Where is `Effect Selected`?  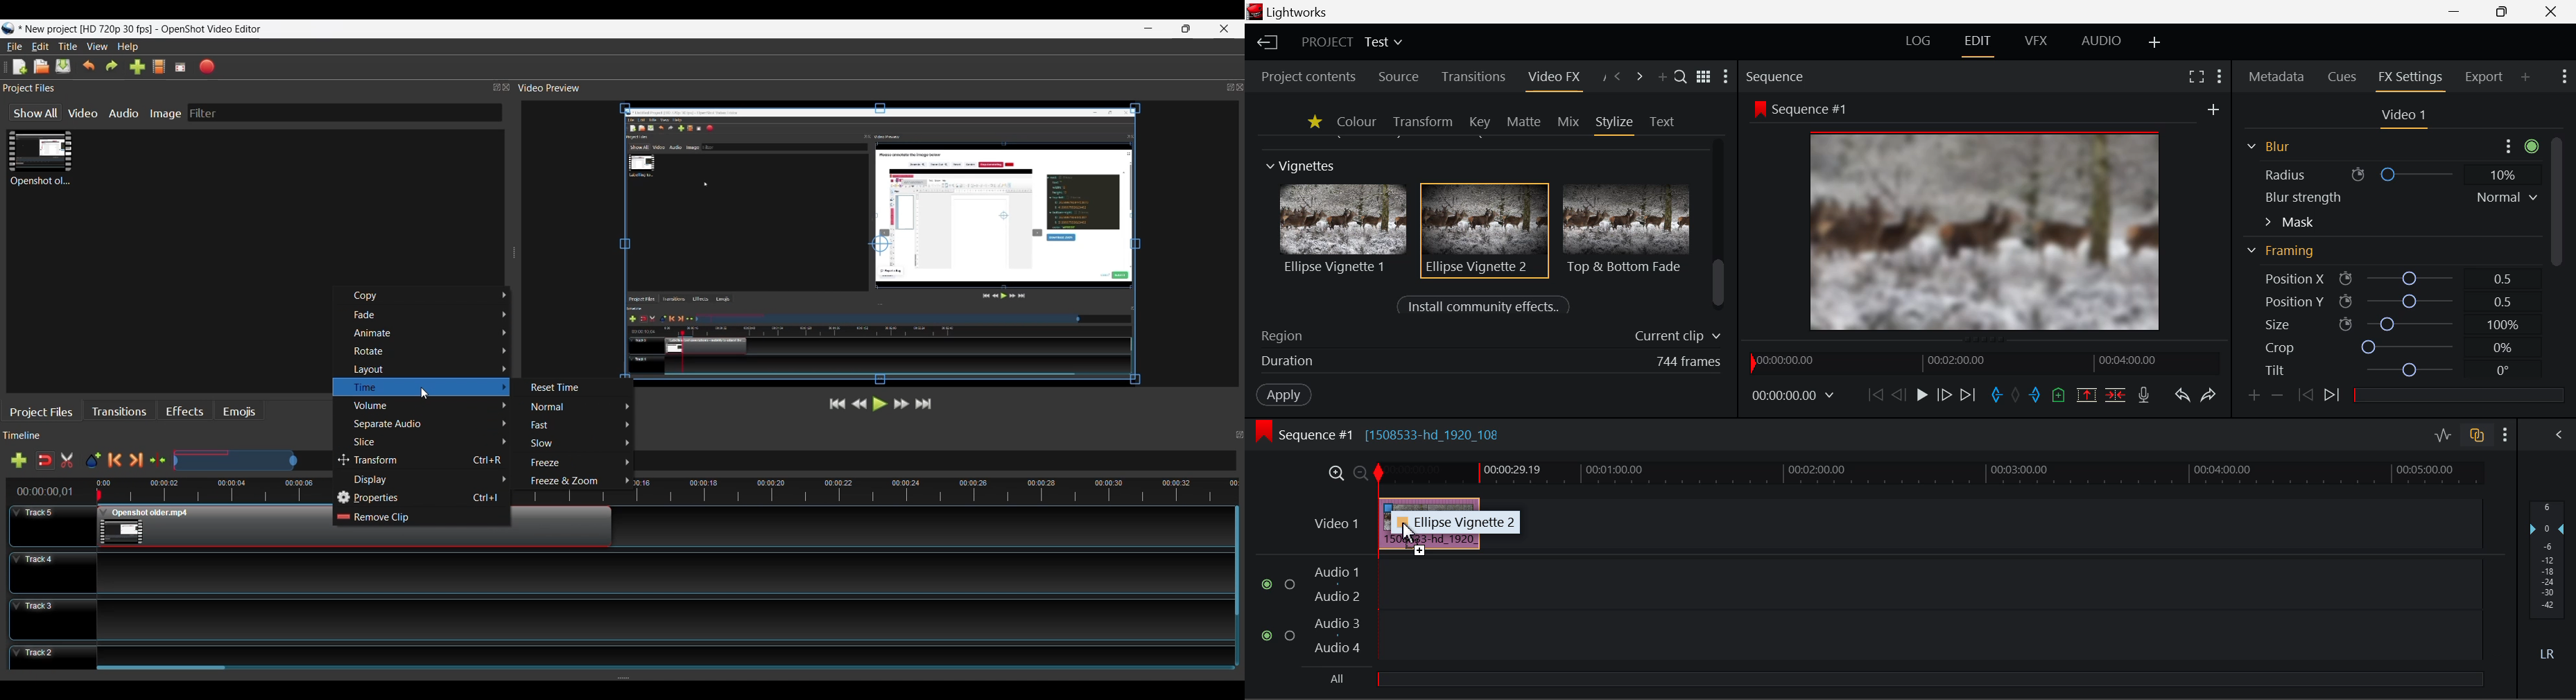
Effect Selected is located at coordinates (1486, 231).